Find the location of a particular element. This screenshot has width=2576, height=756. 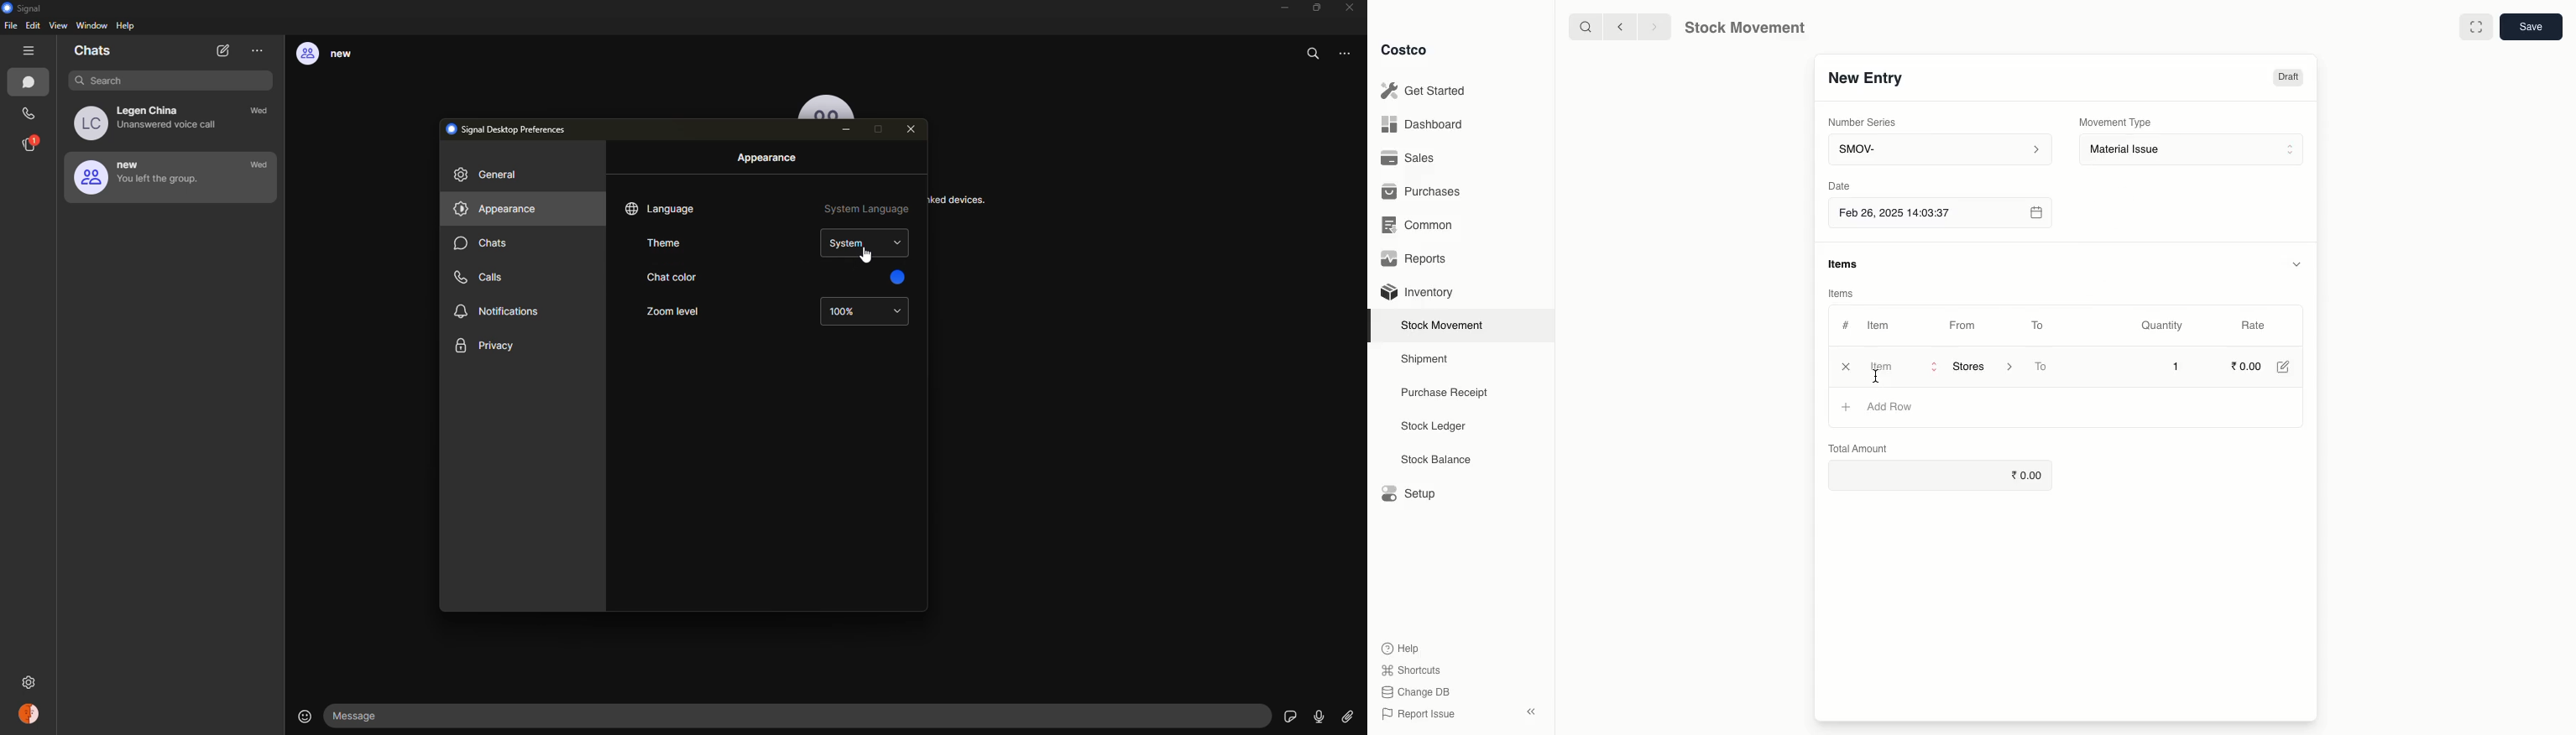

record is located at coordinates (1319, 716).